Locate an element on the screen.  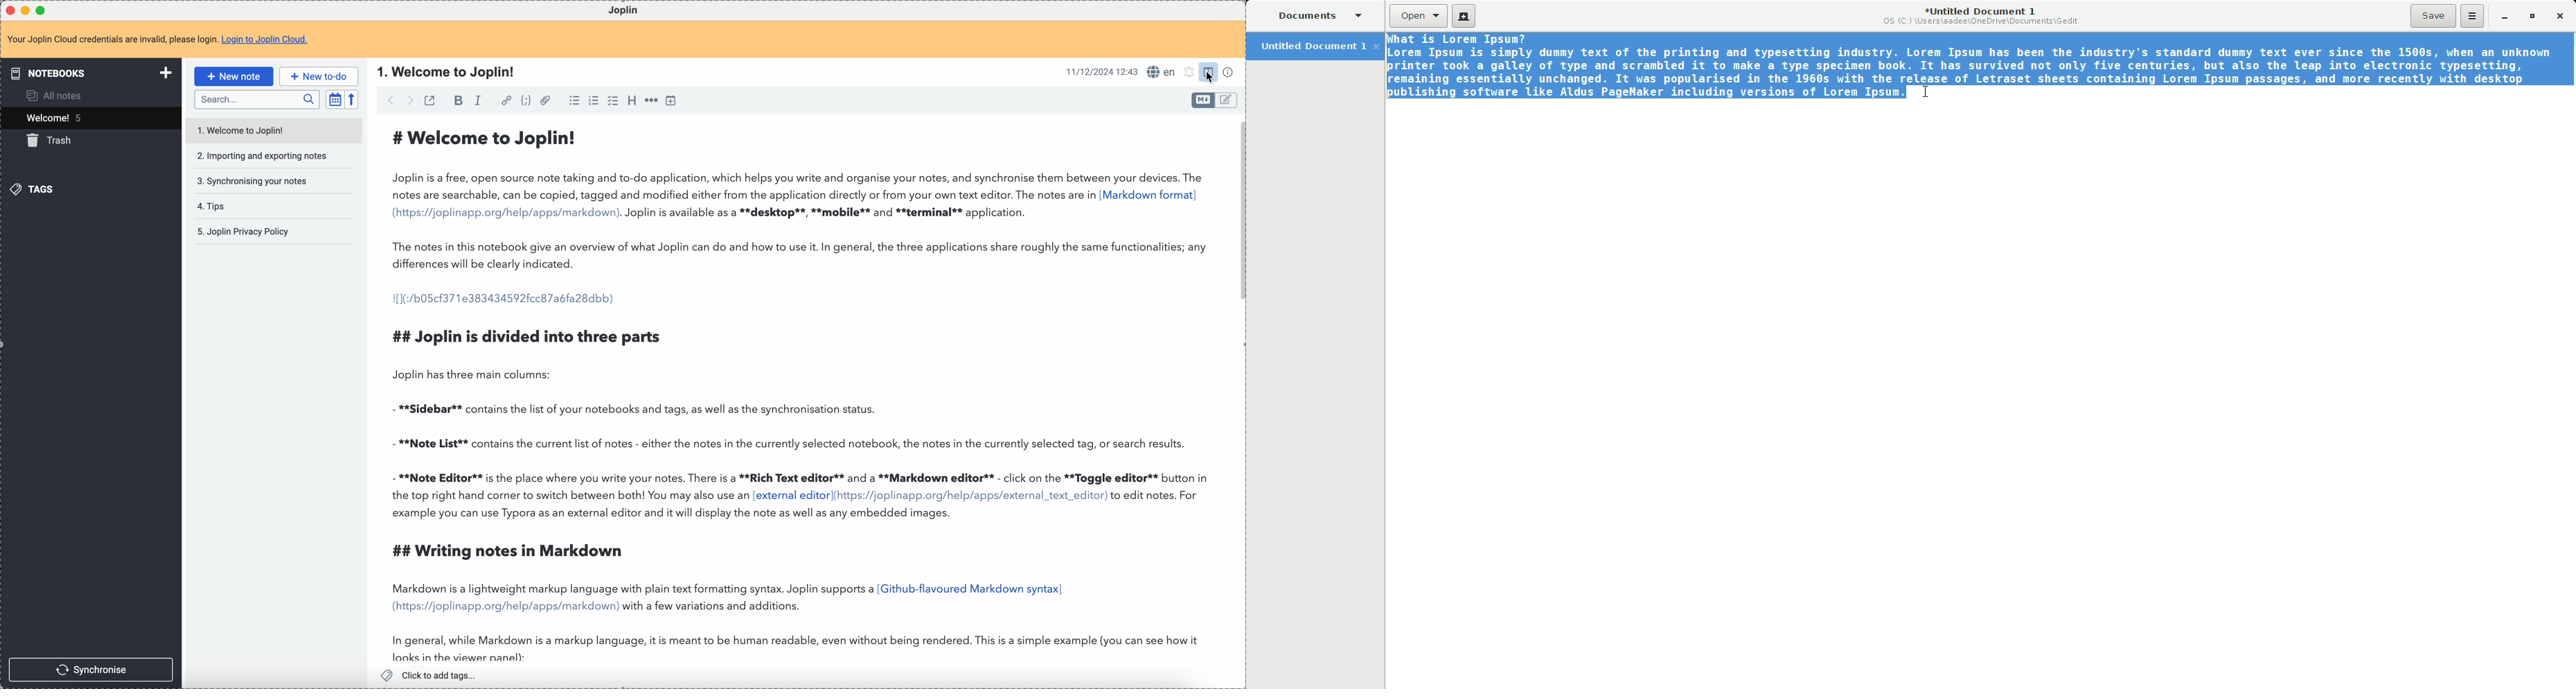
close program is located at coordinates (9, 9).